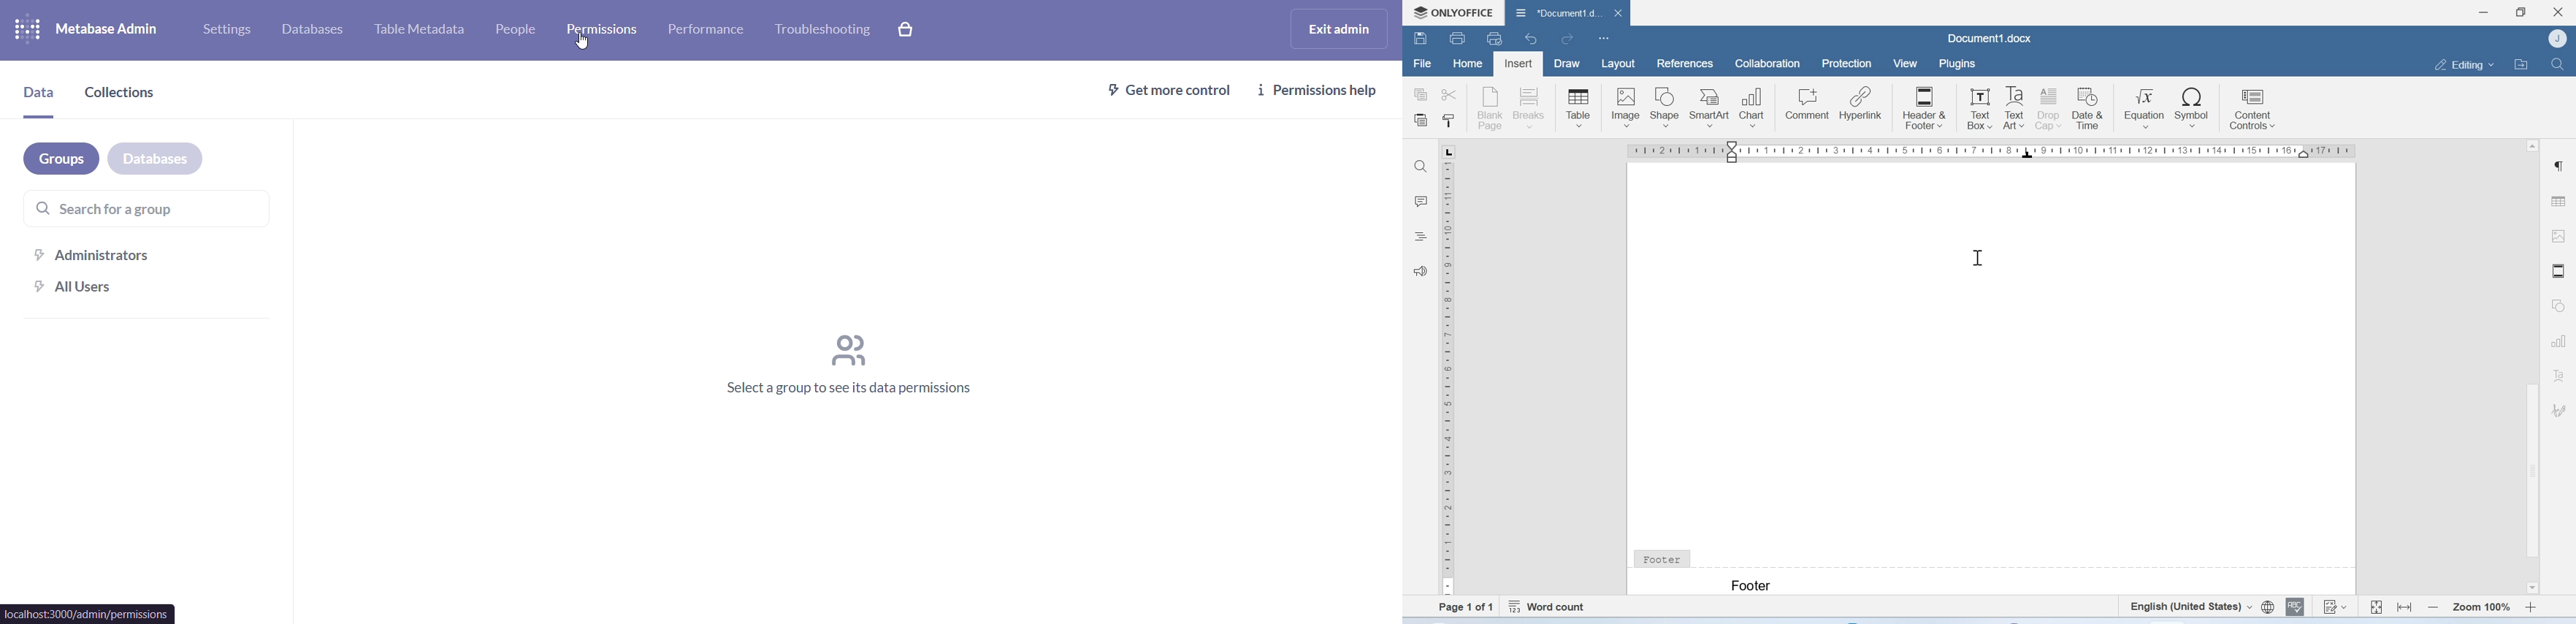  I want to click on Fit to width, so click(2404, 606).